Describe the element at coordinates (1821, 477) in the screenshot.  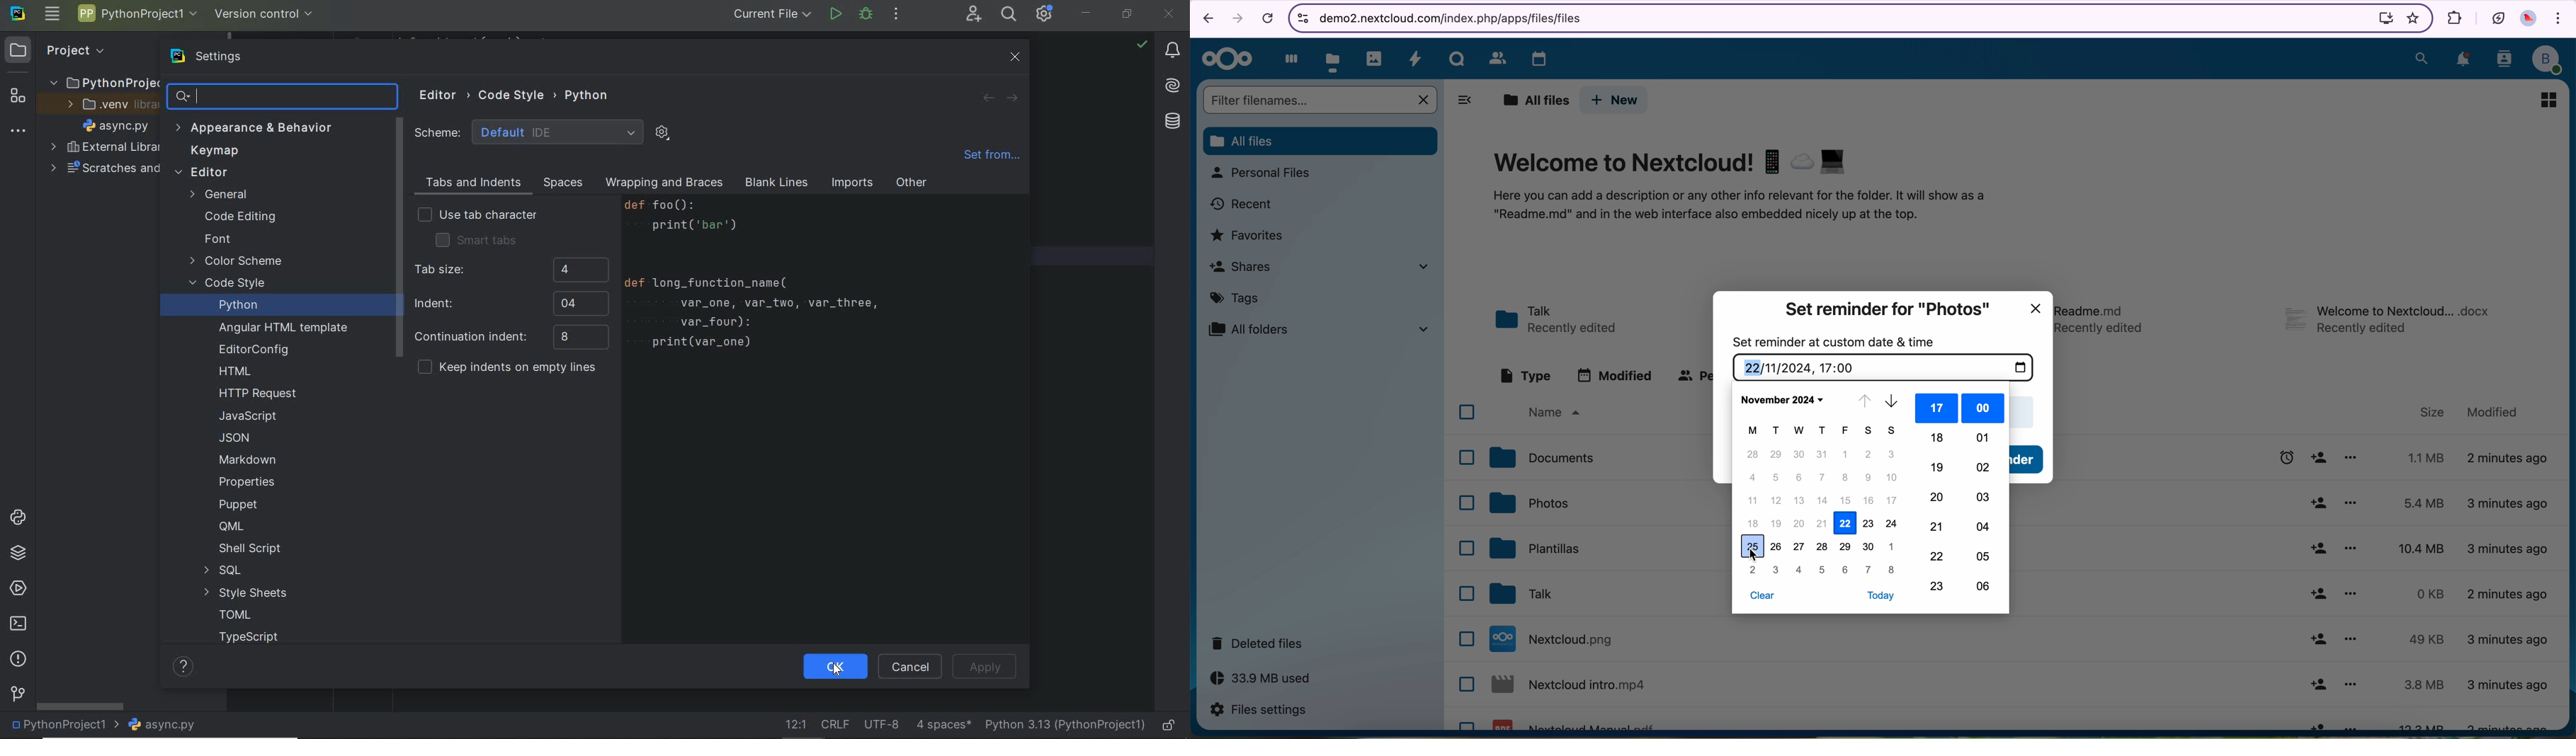
I see `7` at that location.